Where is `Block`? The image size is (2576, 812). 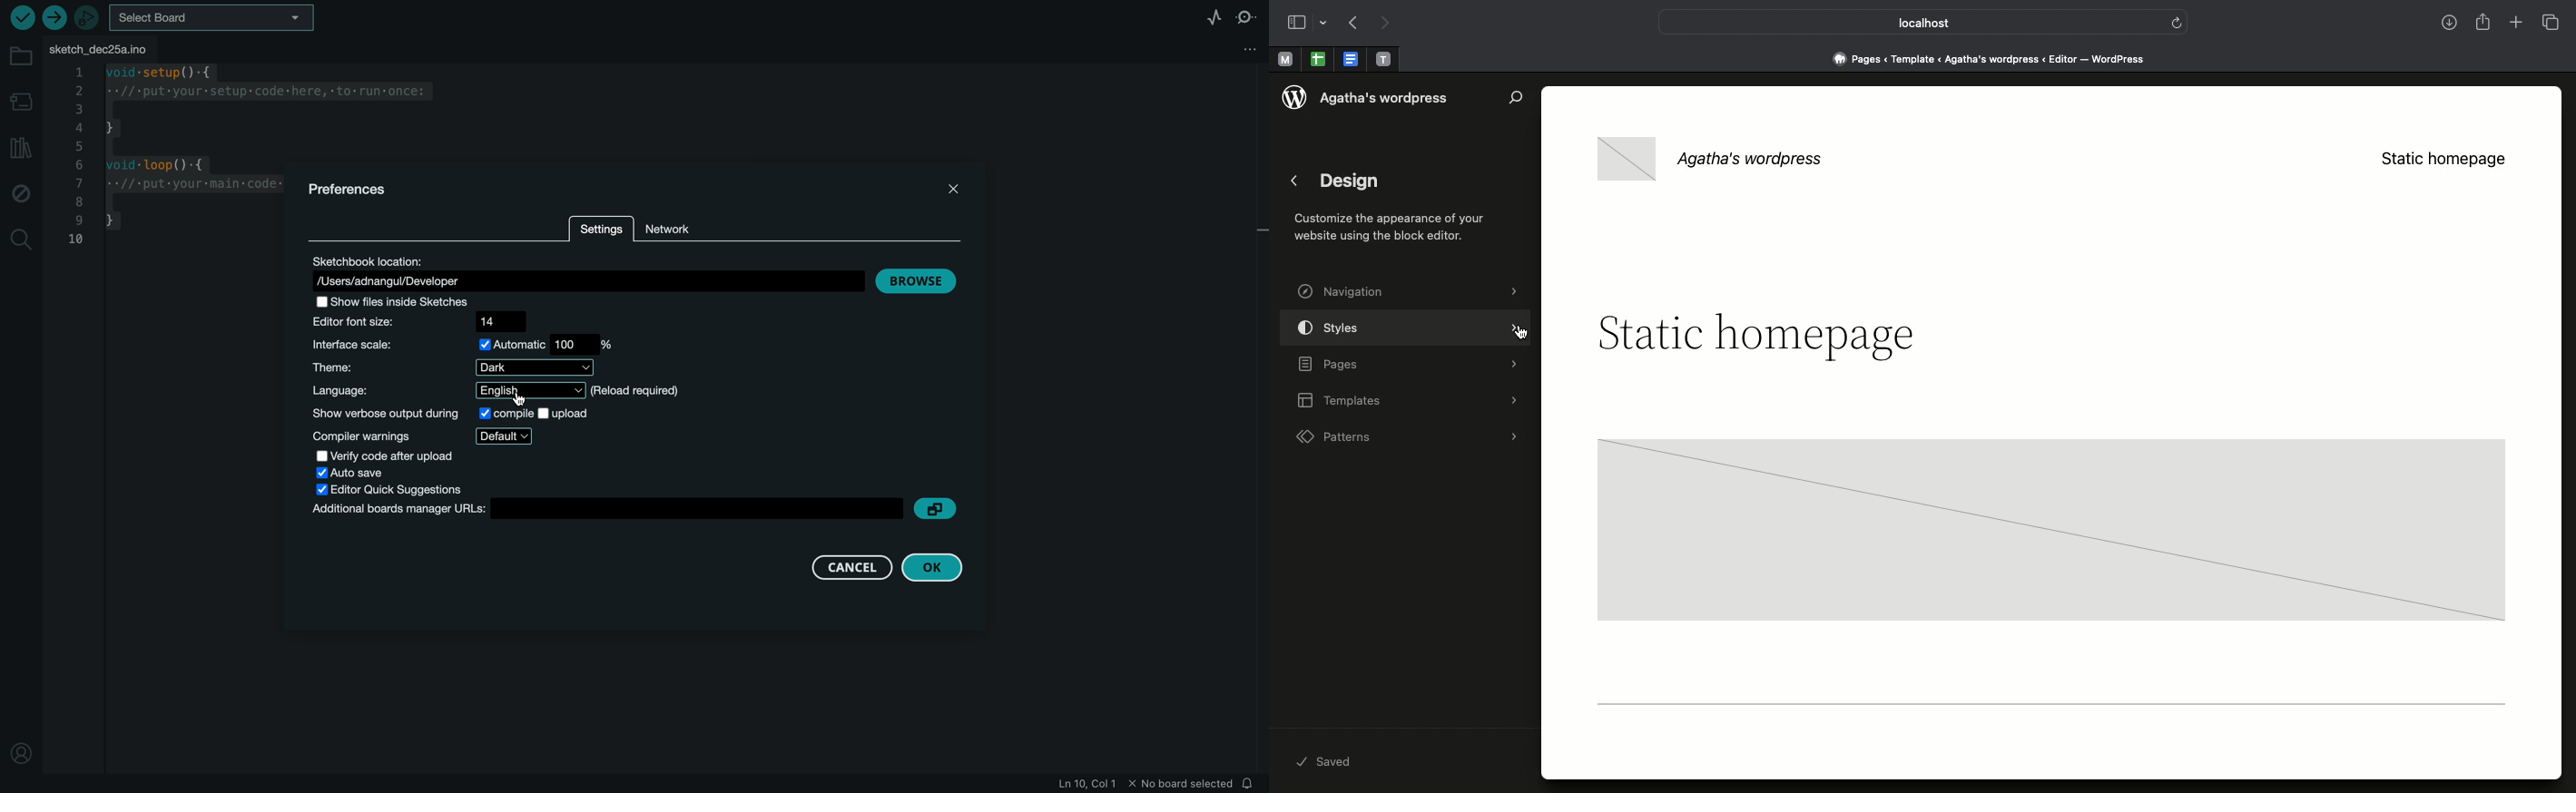 Block is located at coordinates (2050, 533).